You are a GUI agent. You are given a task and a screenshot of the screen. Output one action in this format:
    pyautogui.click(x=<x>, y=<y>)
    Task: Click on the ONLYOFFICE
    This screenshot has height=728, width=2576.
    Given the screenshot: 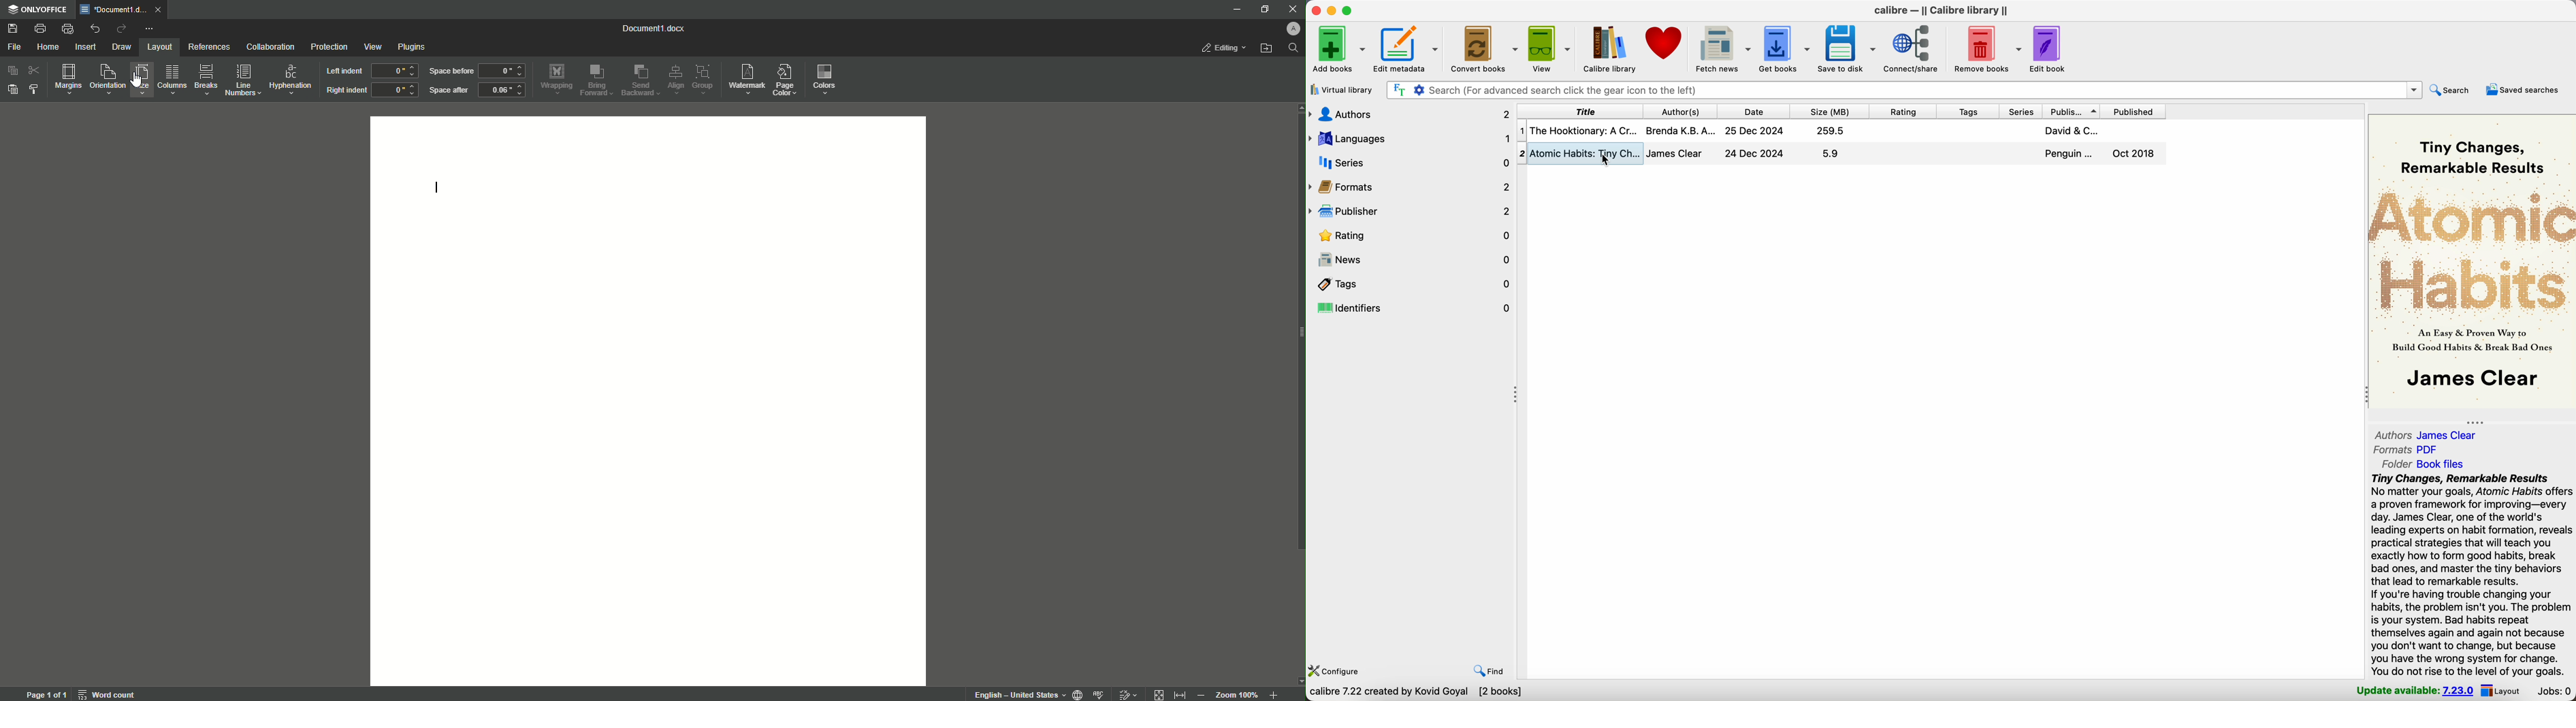 What is the action you would take?
    pyautogui.click(x=39, y=9)
    